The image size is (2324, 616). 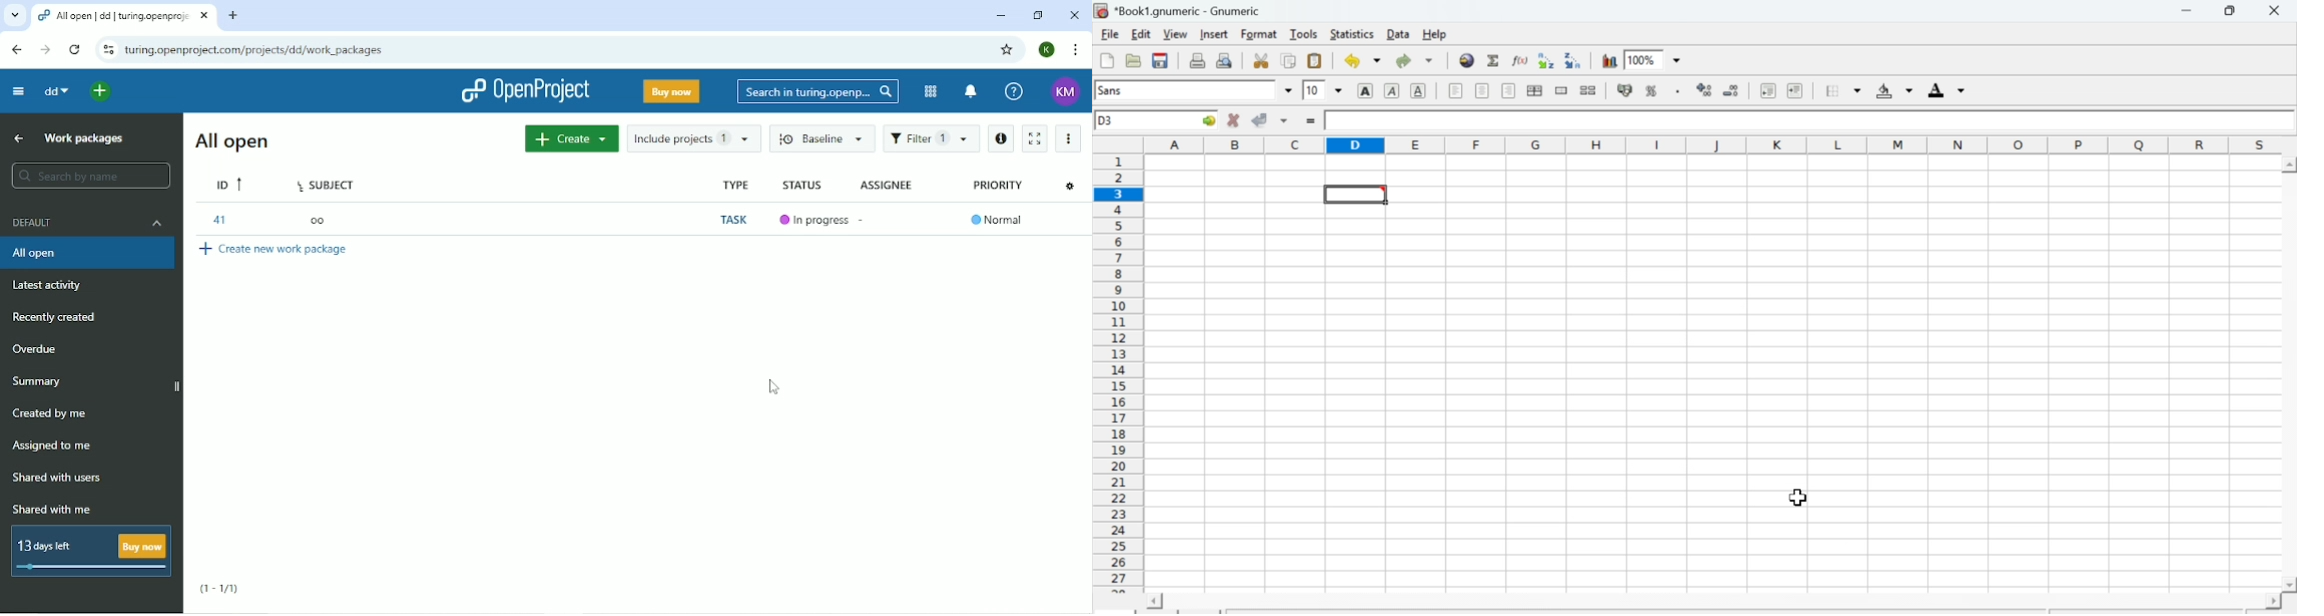 I want to click on Underground, so click(x=1418, y=90).